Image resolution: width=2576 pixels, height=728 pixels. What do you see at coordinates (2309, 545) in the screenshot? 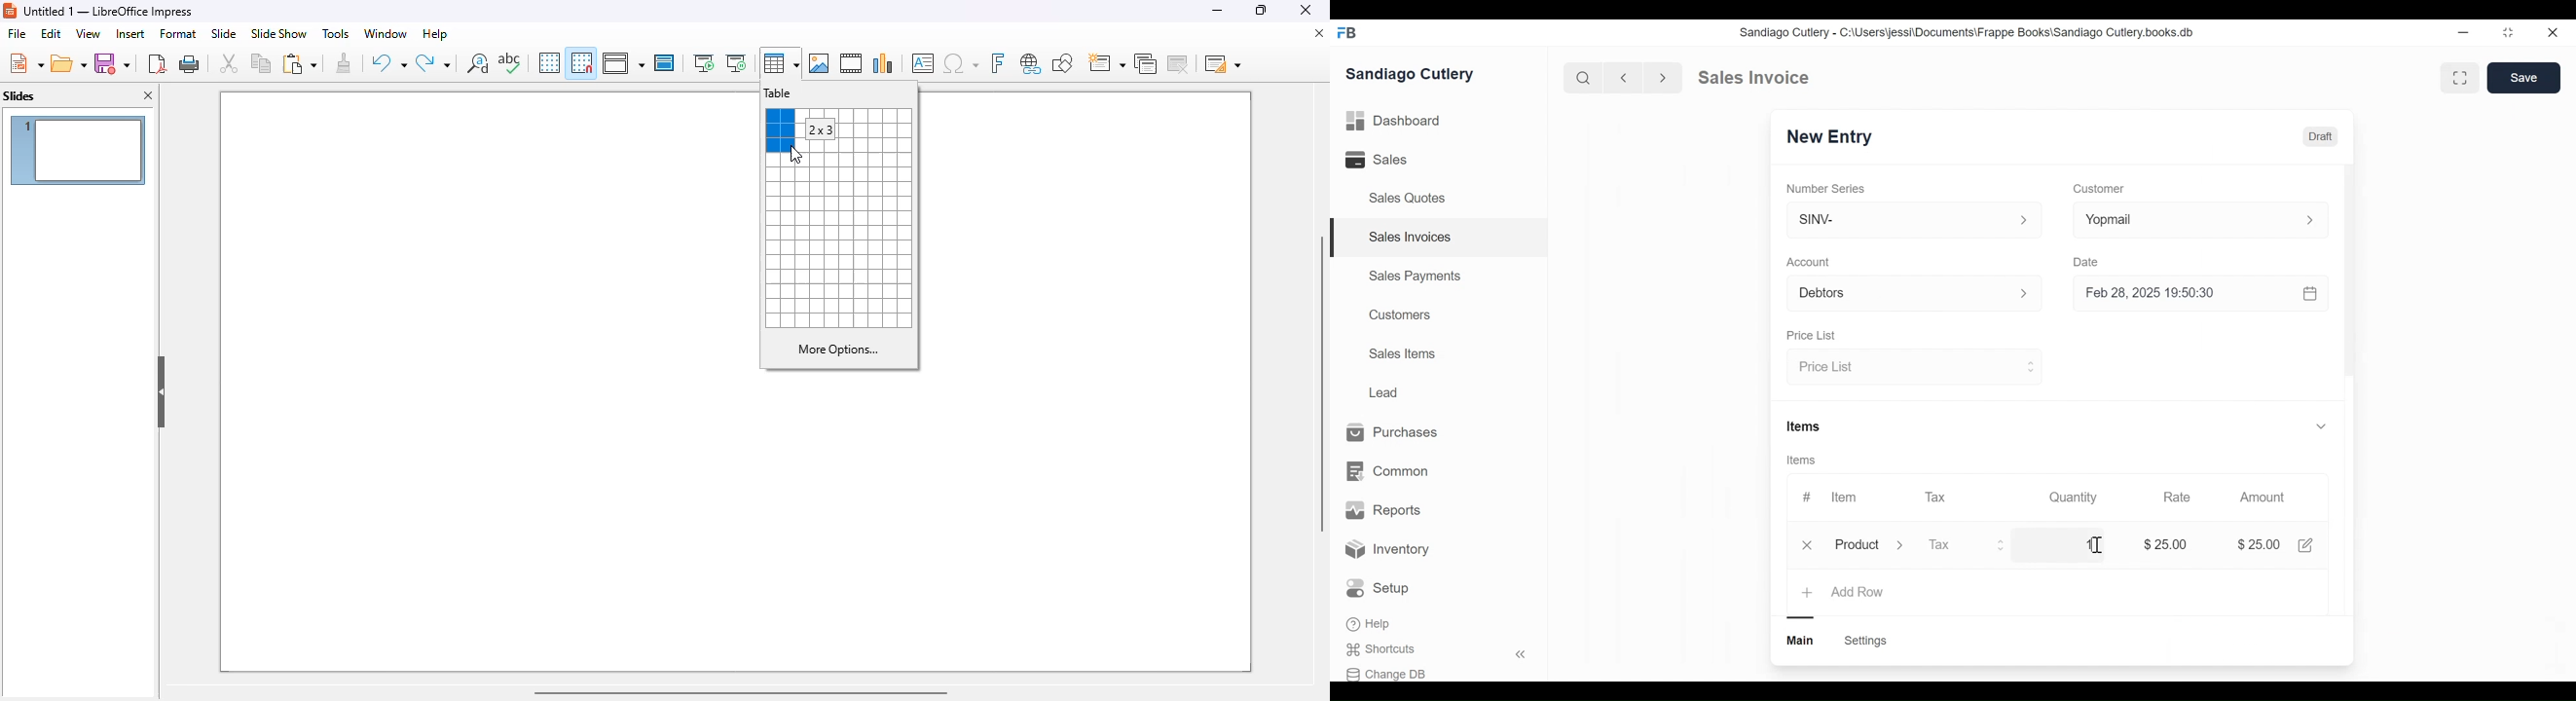
I see `share` at bounding box center [2309, 545].